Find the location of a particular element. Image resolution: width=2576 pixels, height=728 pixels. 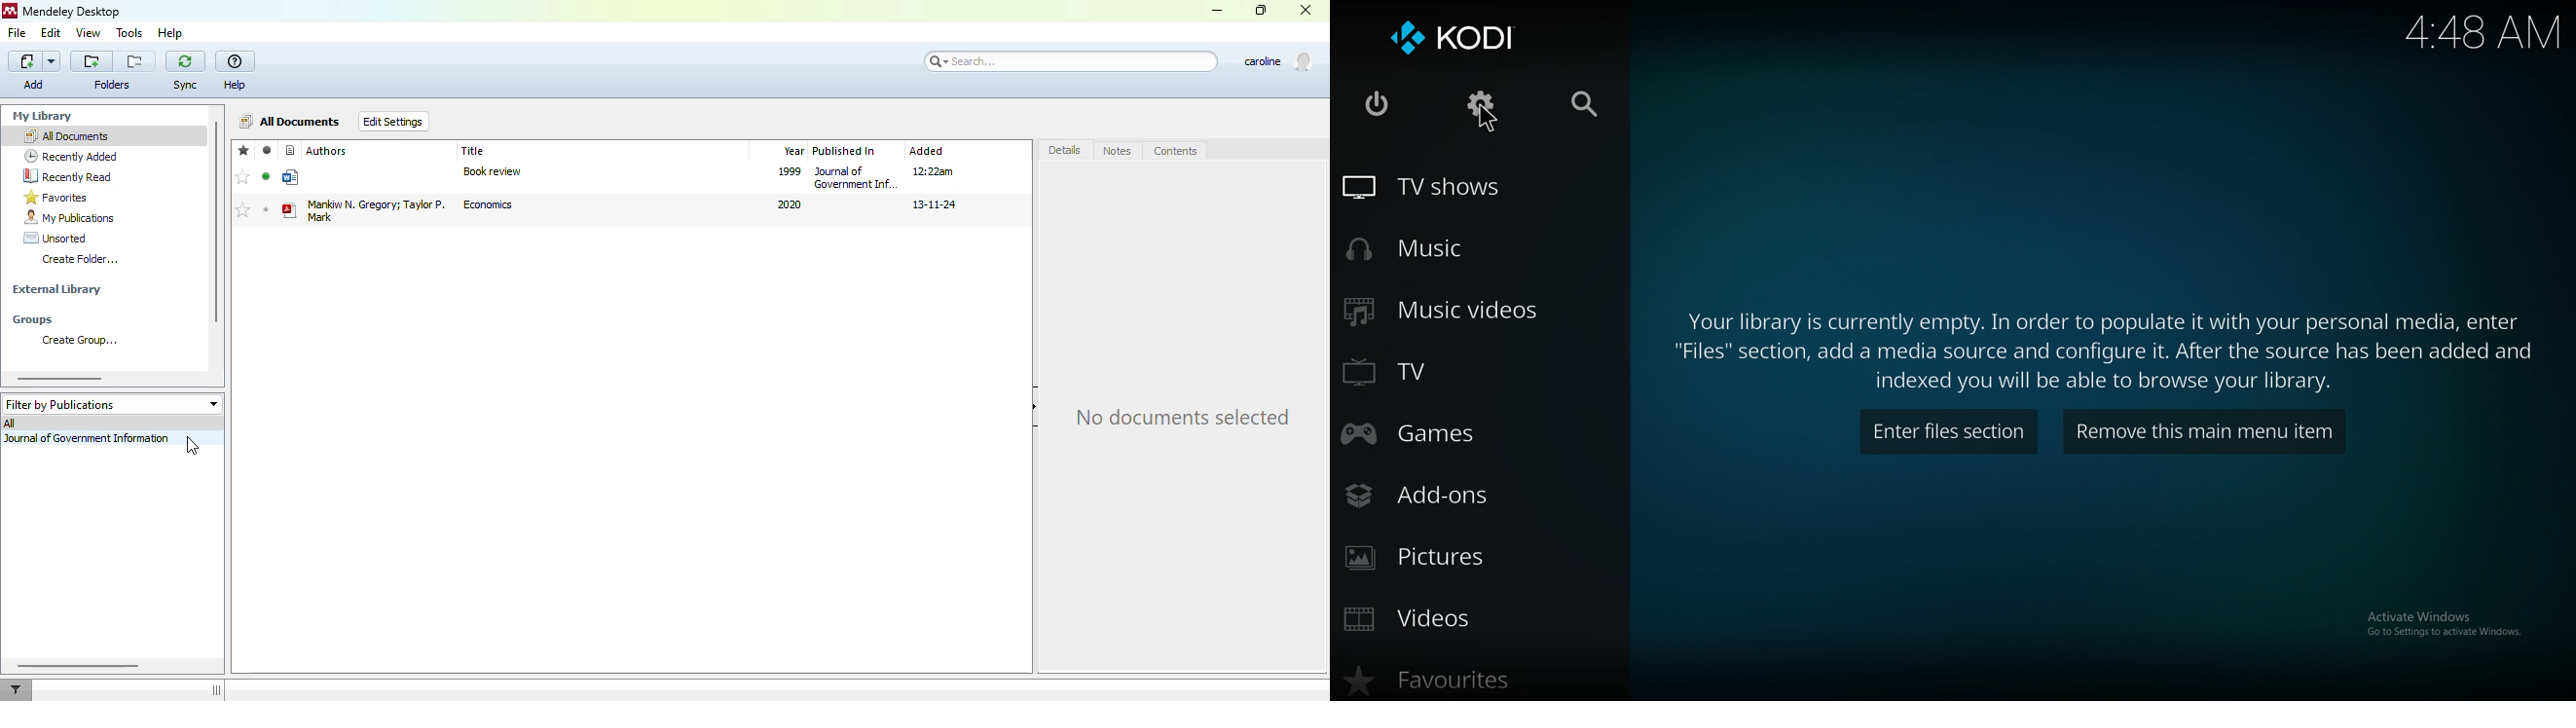

favorites is located at coordinates (244, 150).